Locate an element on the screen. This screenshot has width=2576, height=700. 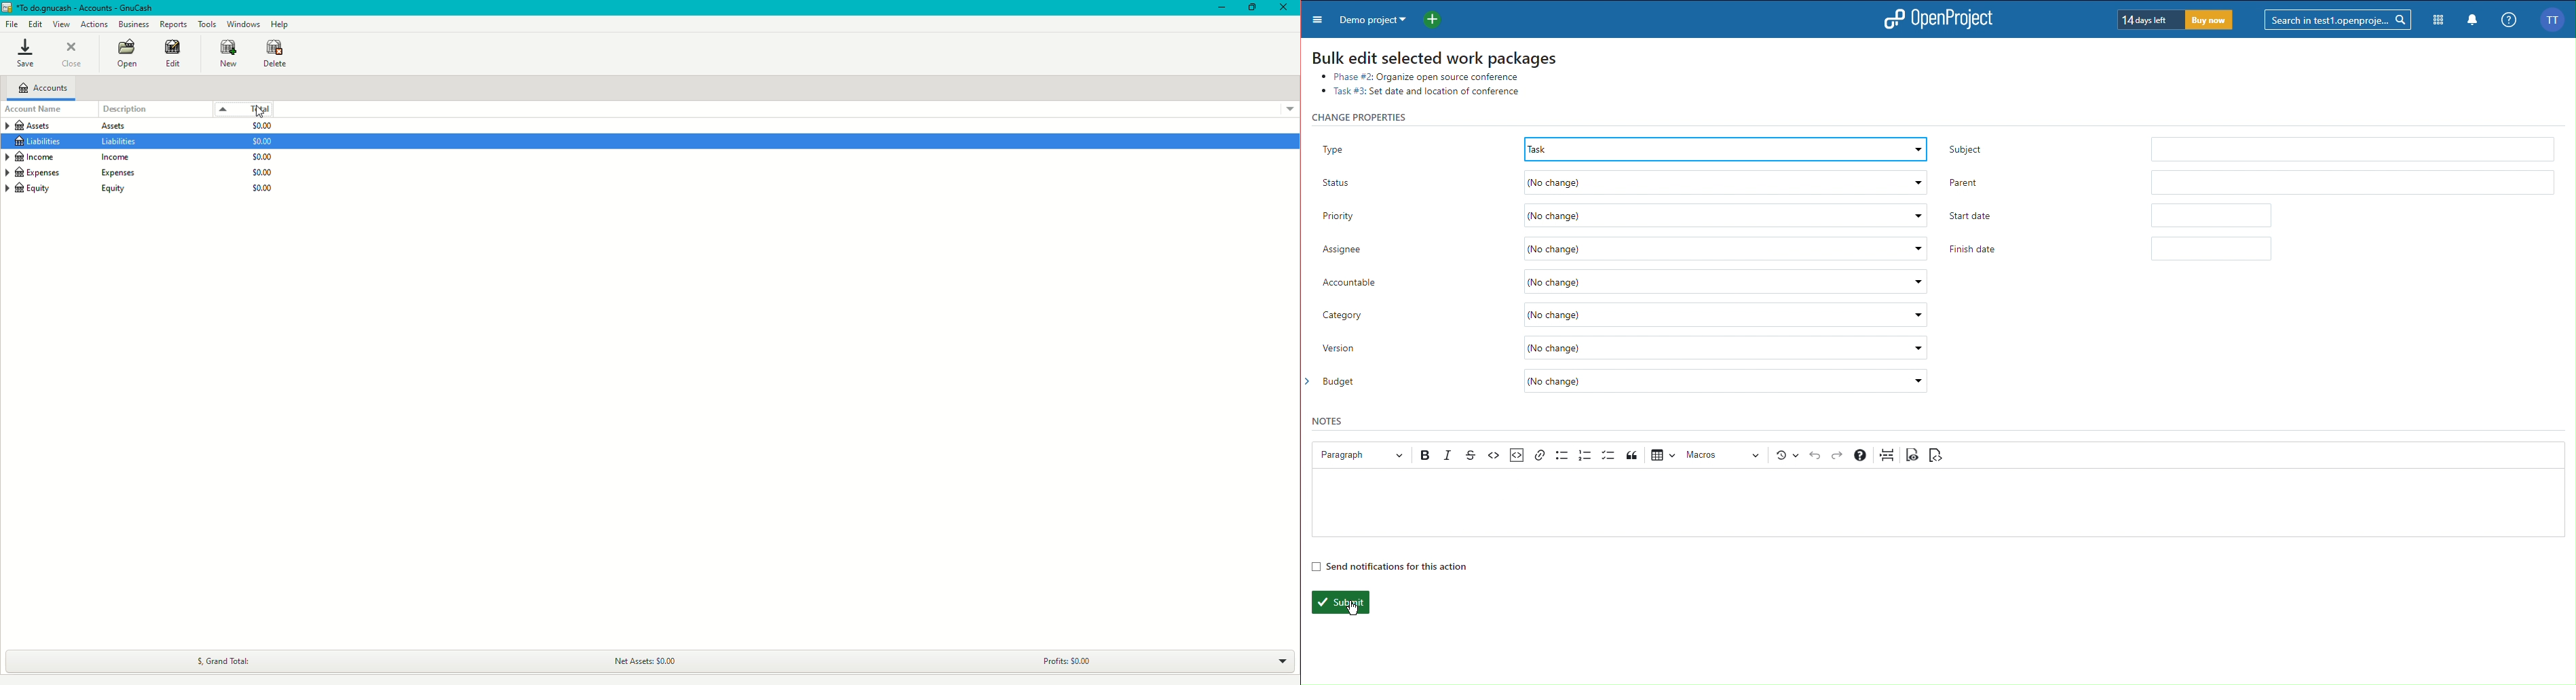
liabilities is located at coordinates (64, 141).